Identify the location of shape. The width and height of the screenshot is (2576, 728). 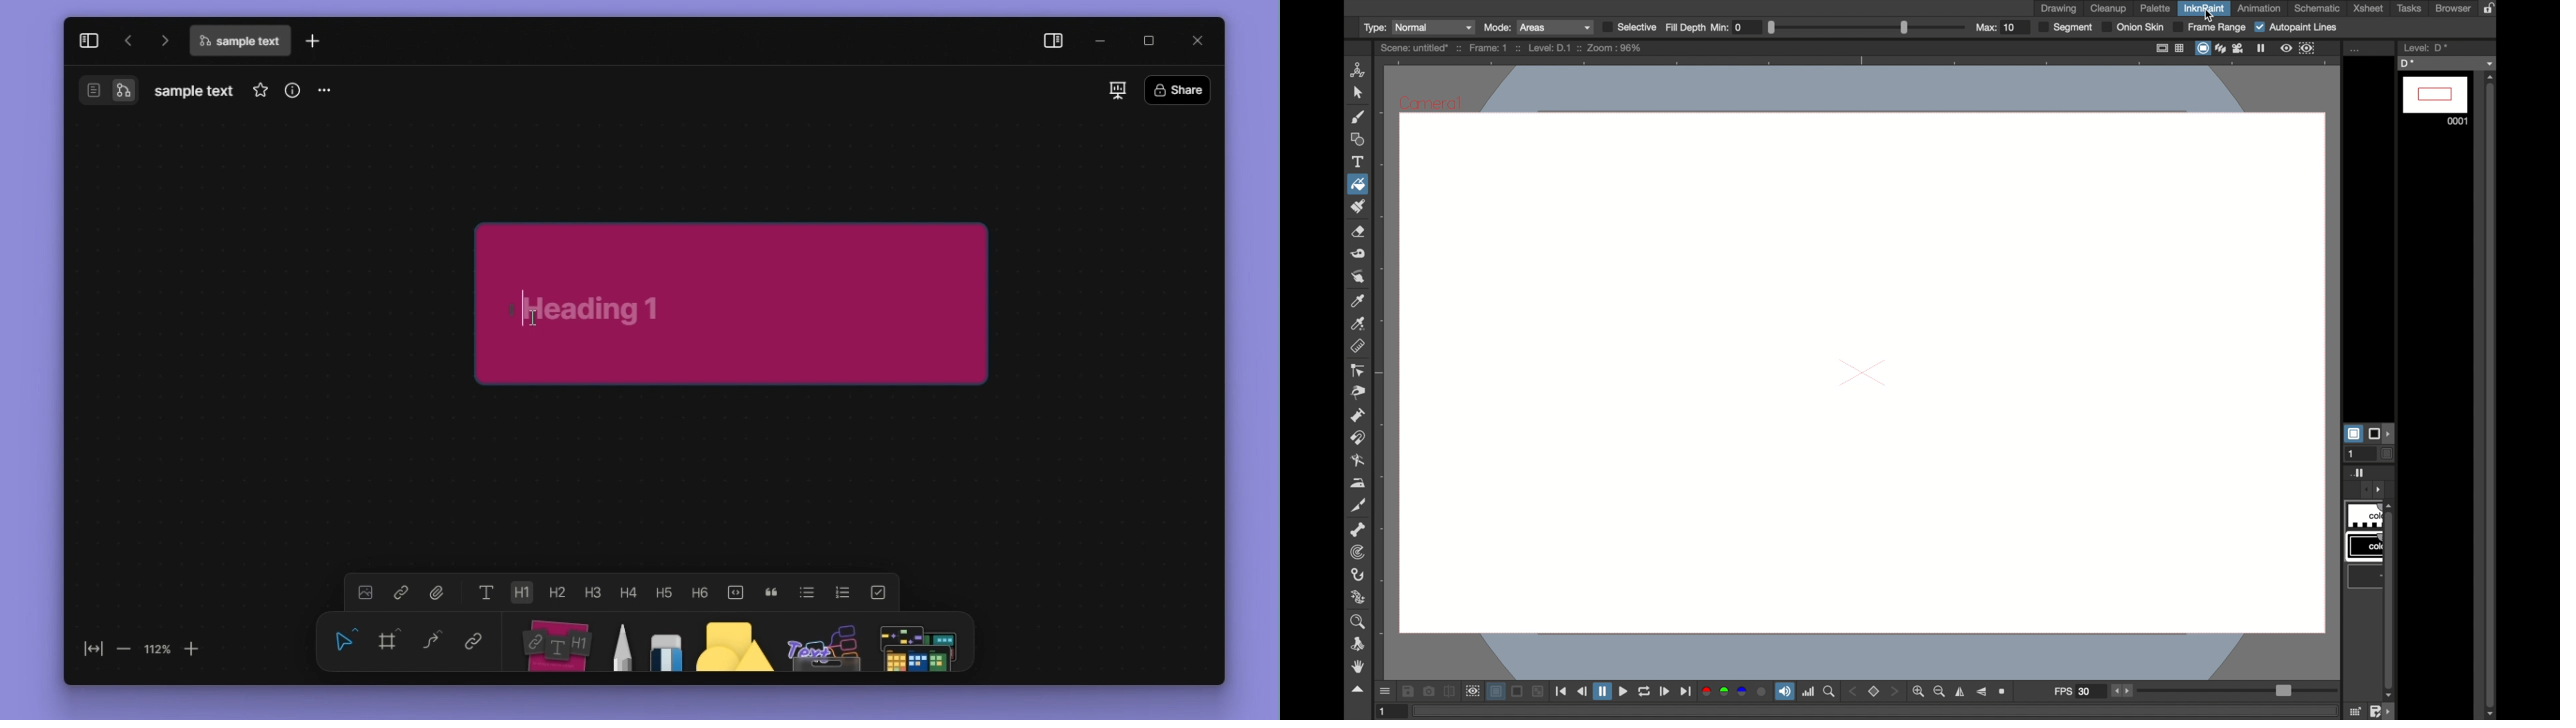
(734, 642).